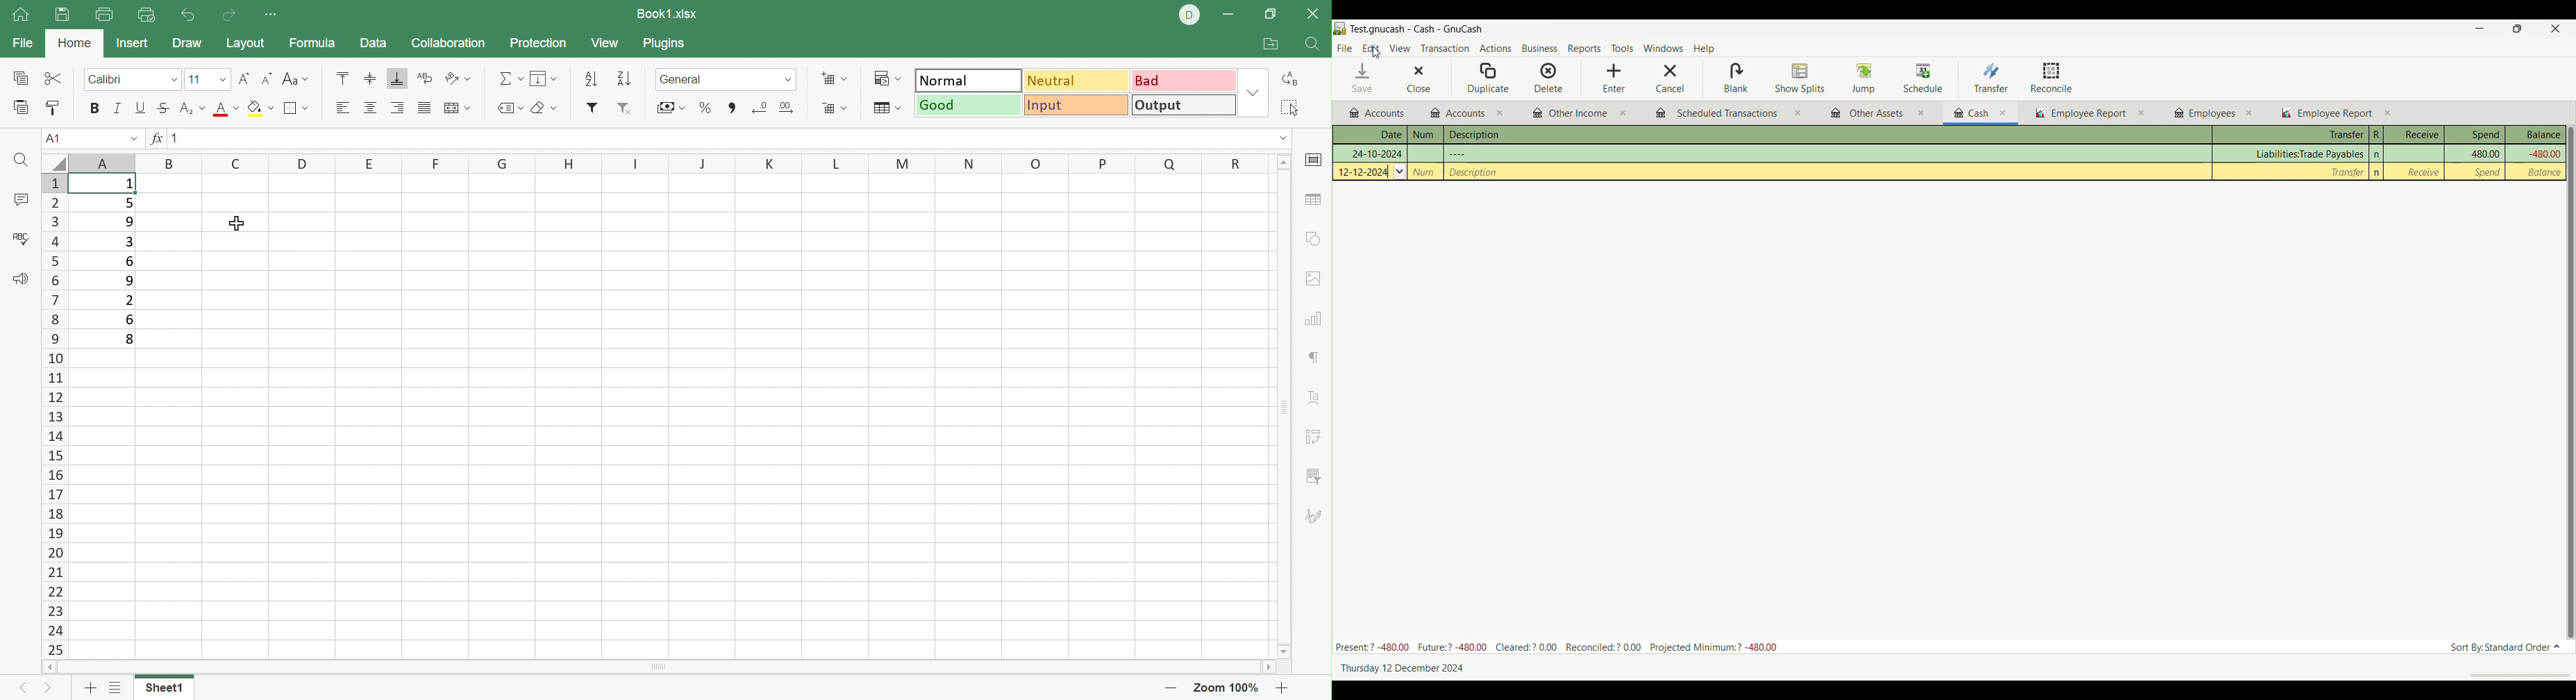  What do you see at coordinates (246, 42) in the screenshot?
I see `Layout` at bounding box center [246, 42].